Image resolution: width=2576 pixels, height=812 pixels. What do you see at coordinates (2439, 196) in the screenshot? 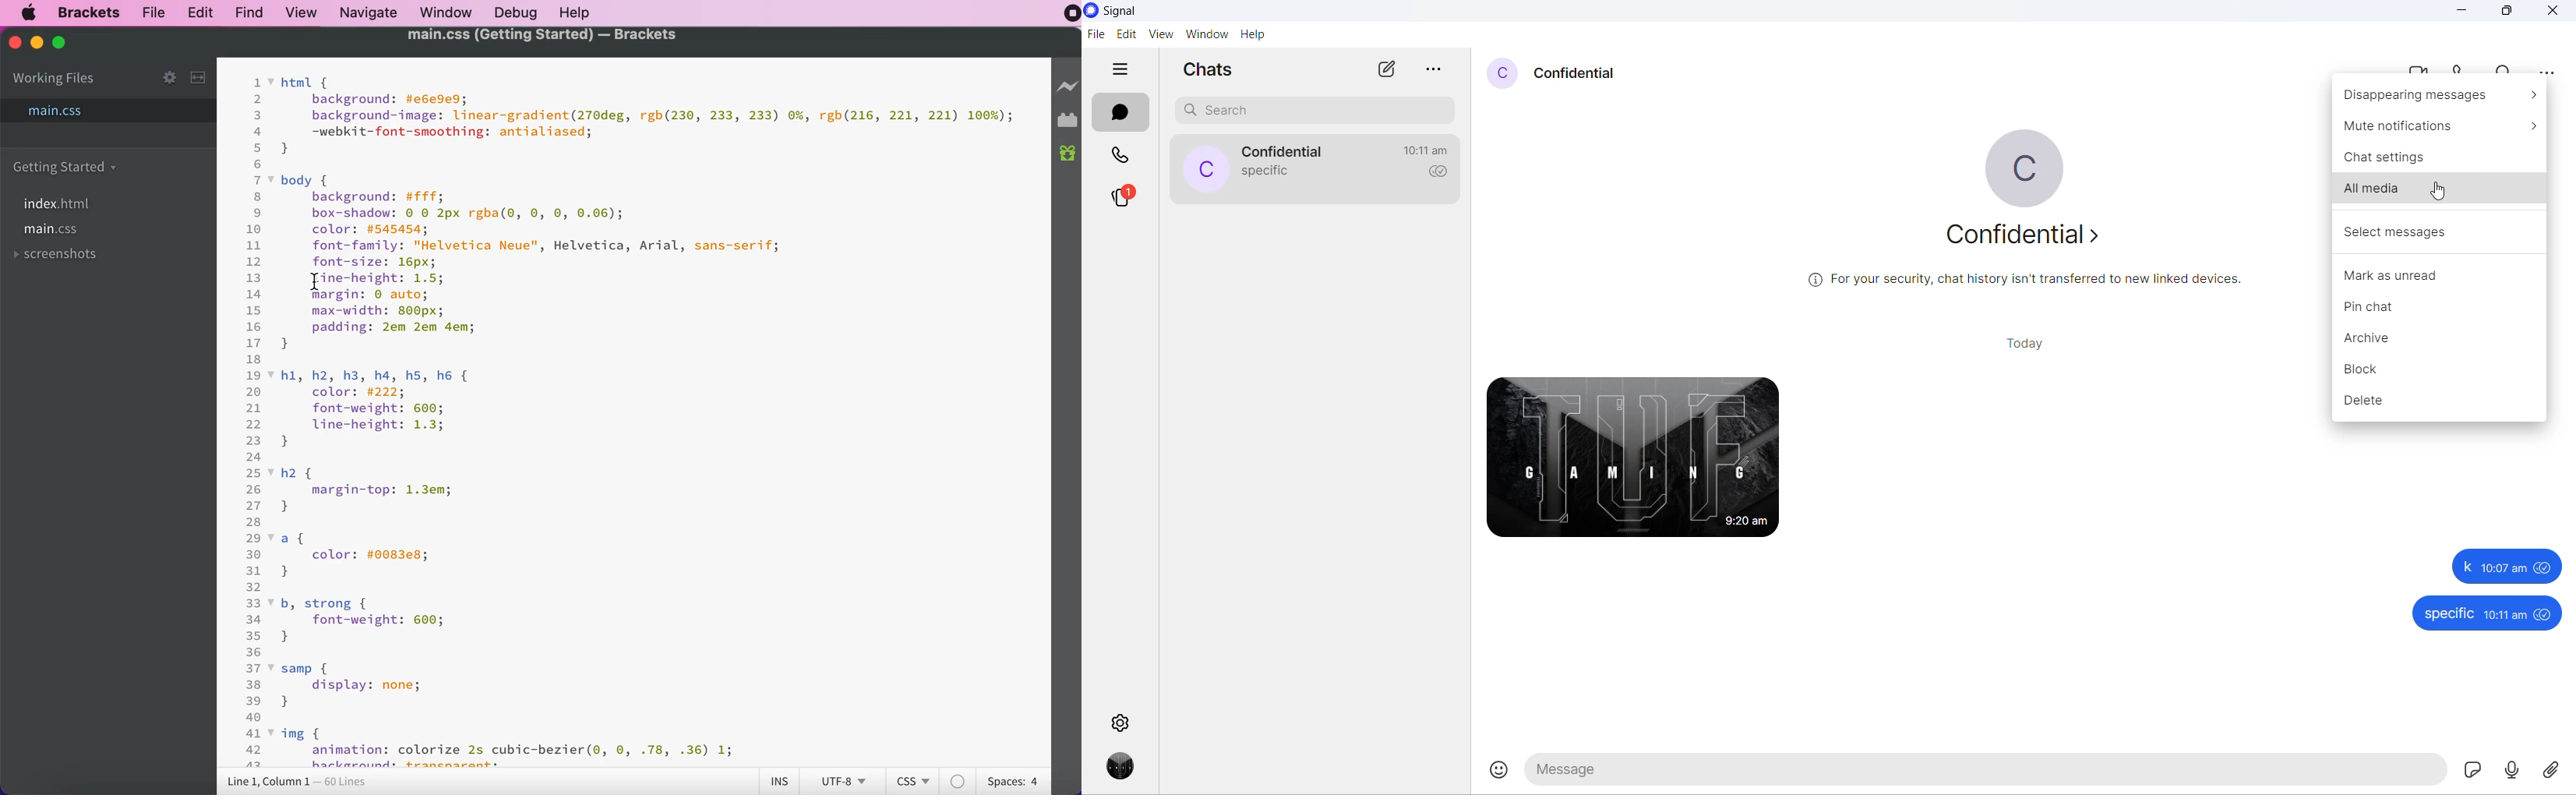
I see `all media` at bounding box center [2439, 196].